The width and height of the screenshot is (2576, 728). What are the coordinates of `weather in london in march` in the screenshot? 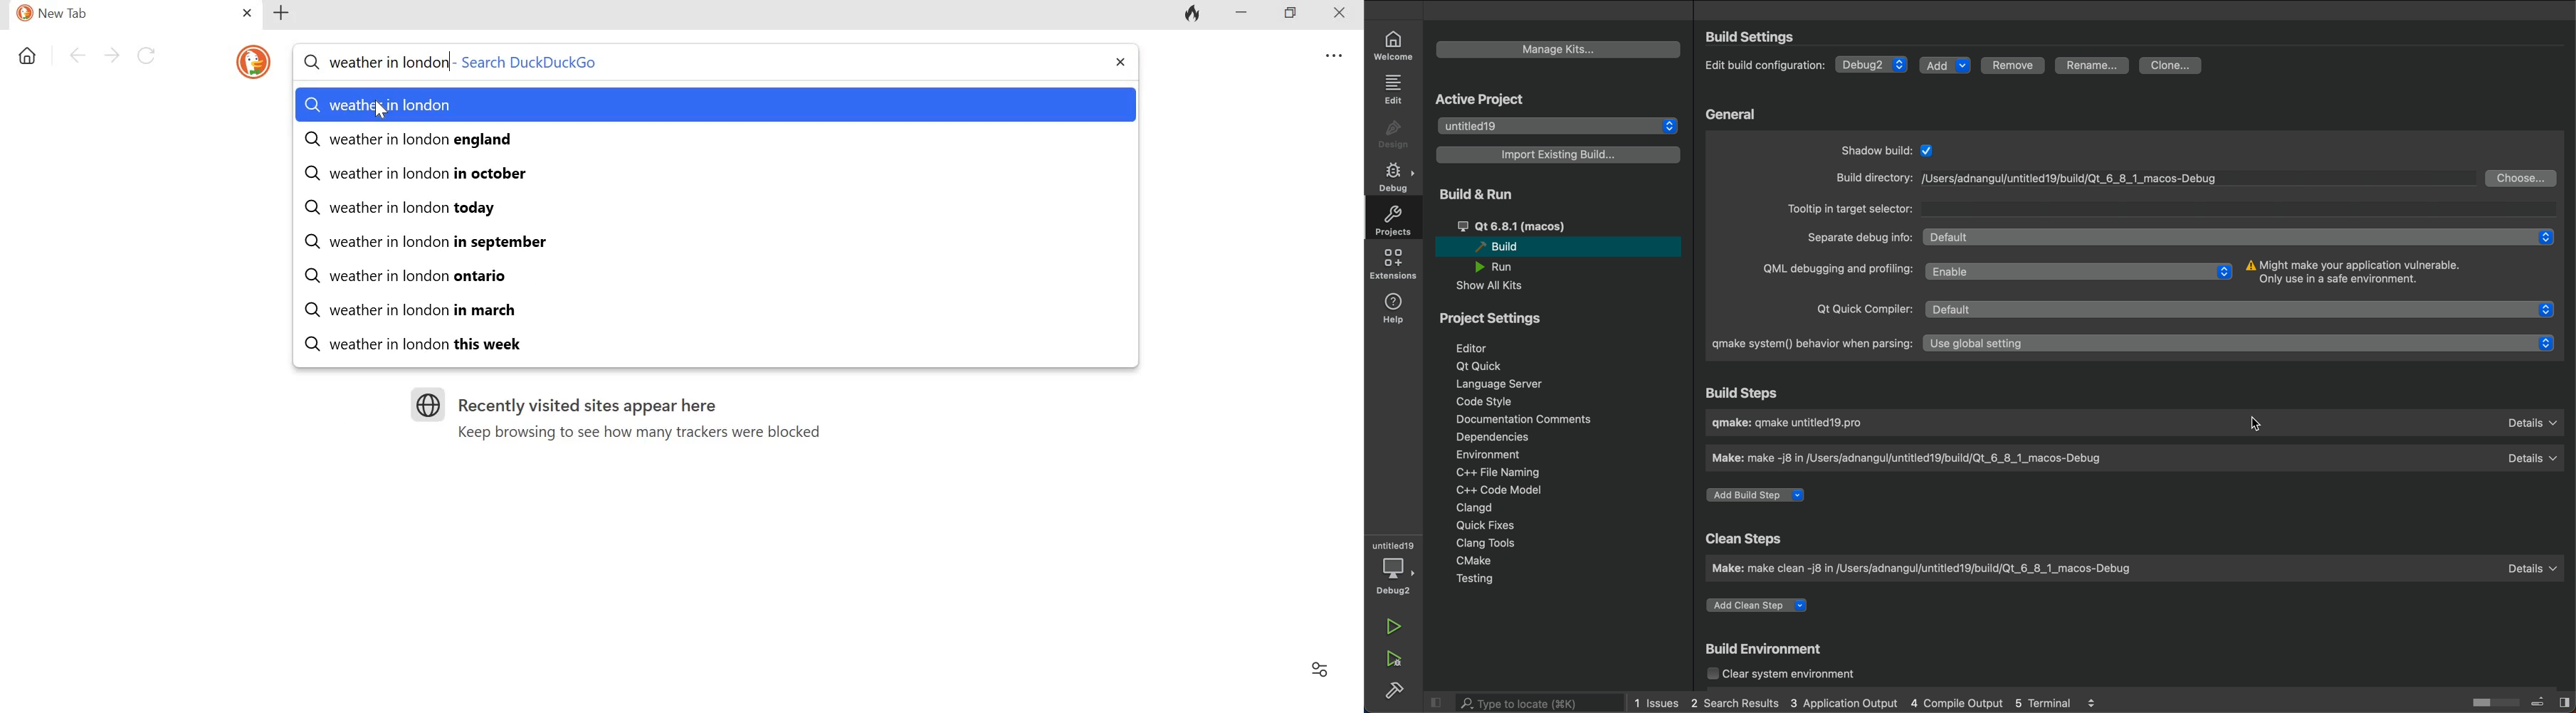 It's located at (717, 307).